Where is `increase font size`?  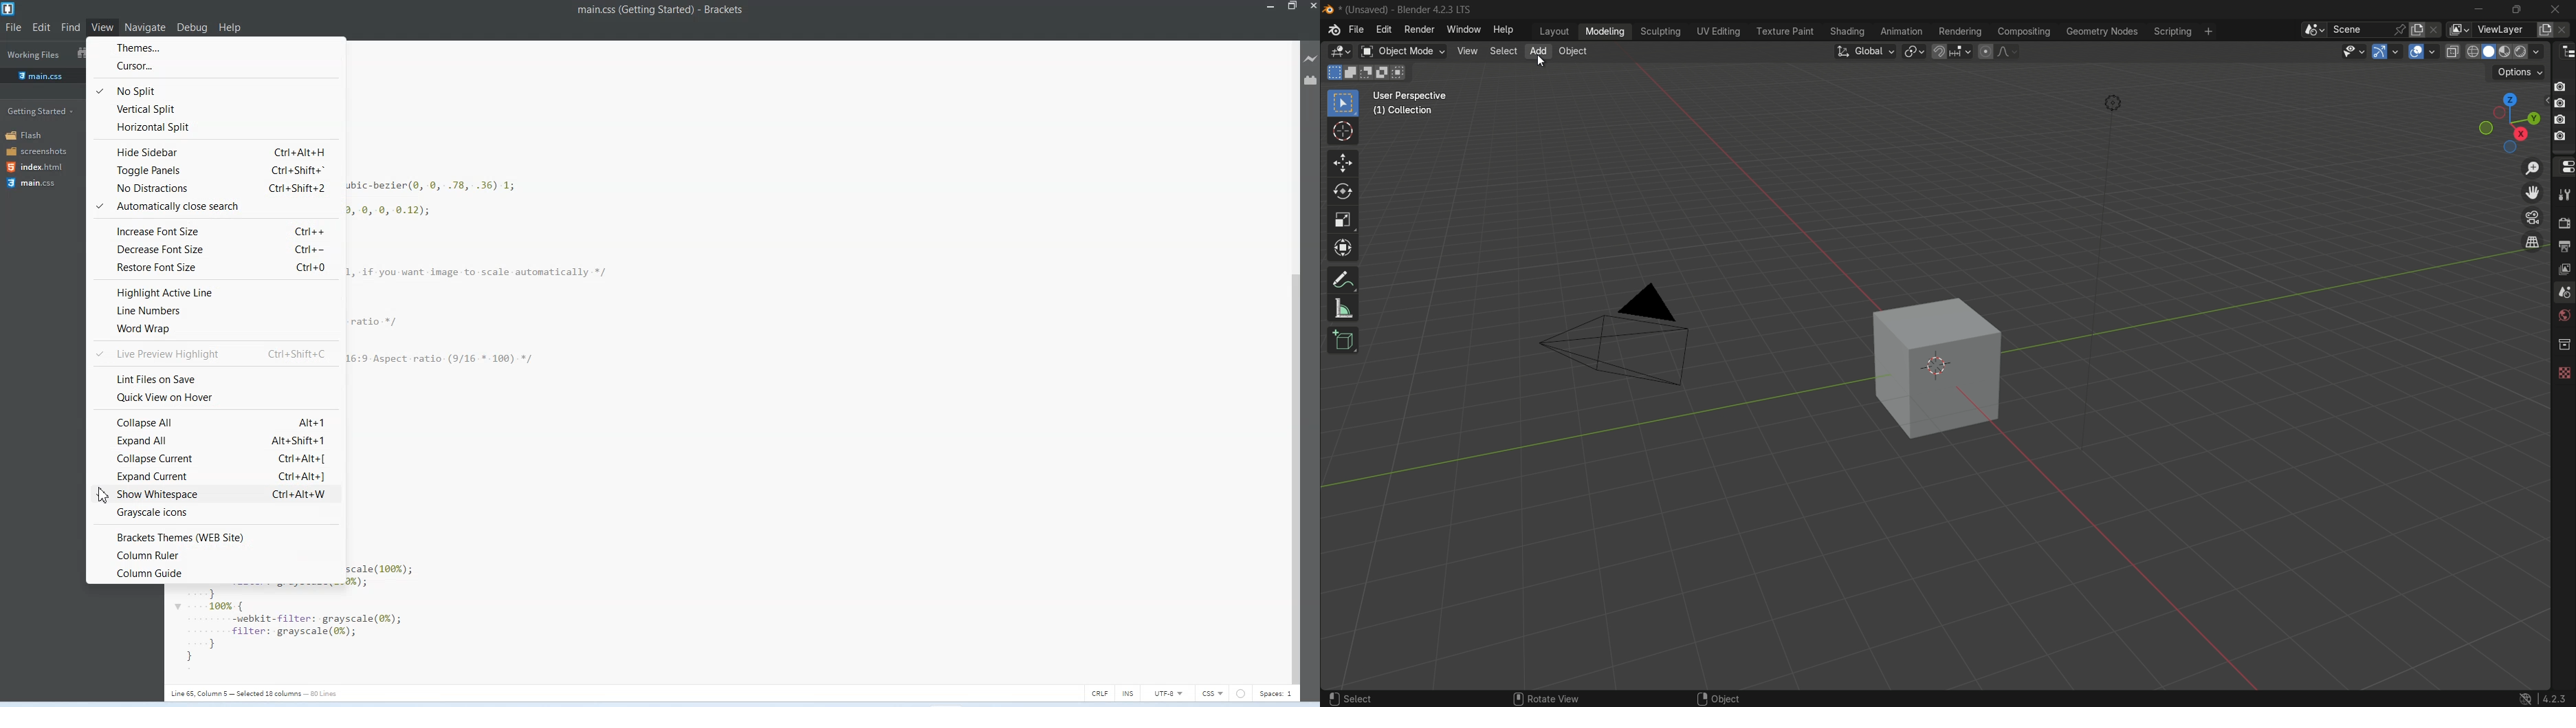 increase font size is located at coordinates (214, 230).